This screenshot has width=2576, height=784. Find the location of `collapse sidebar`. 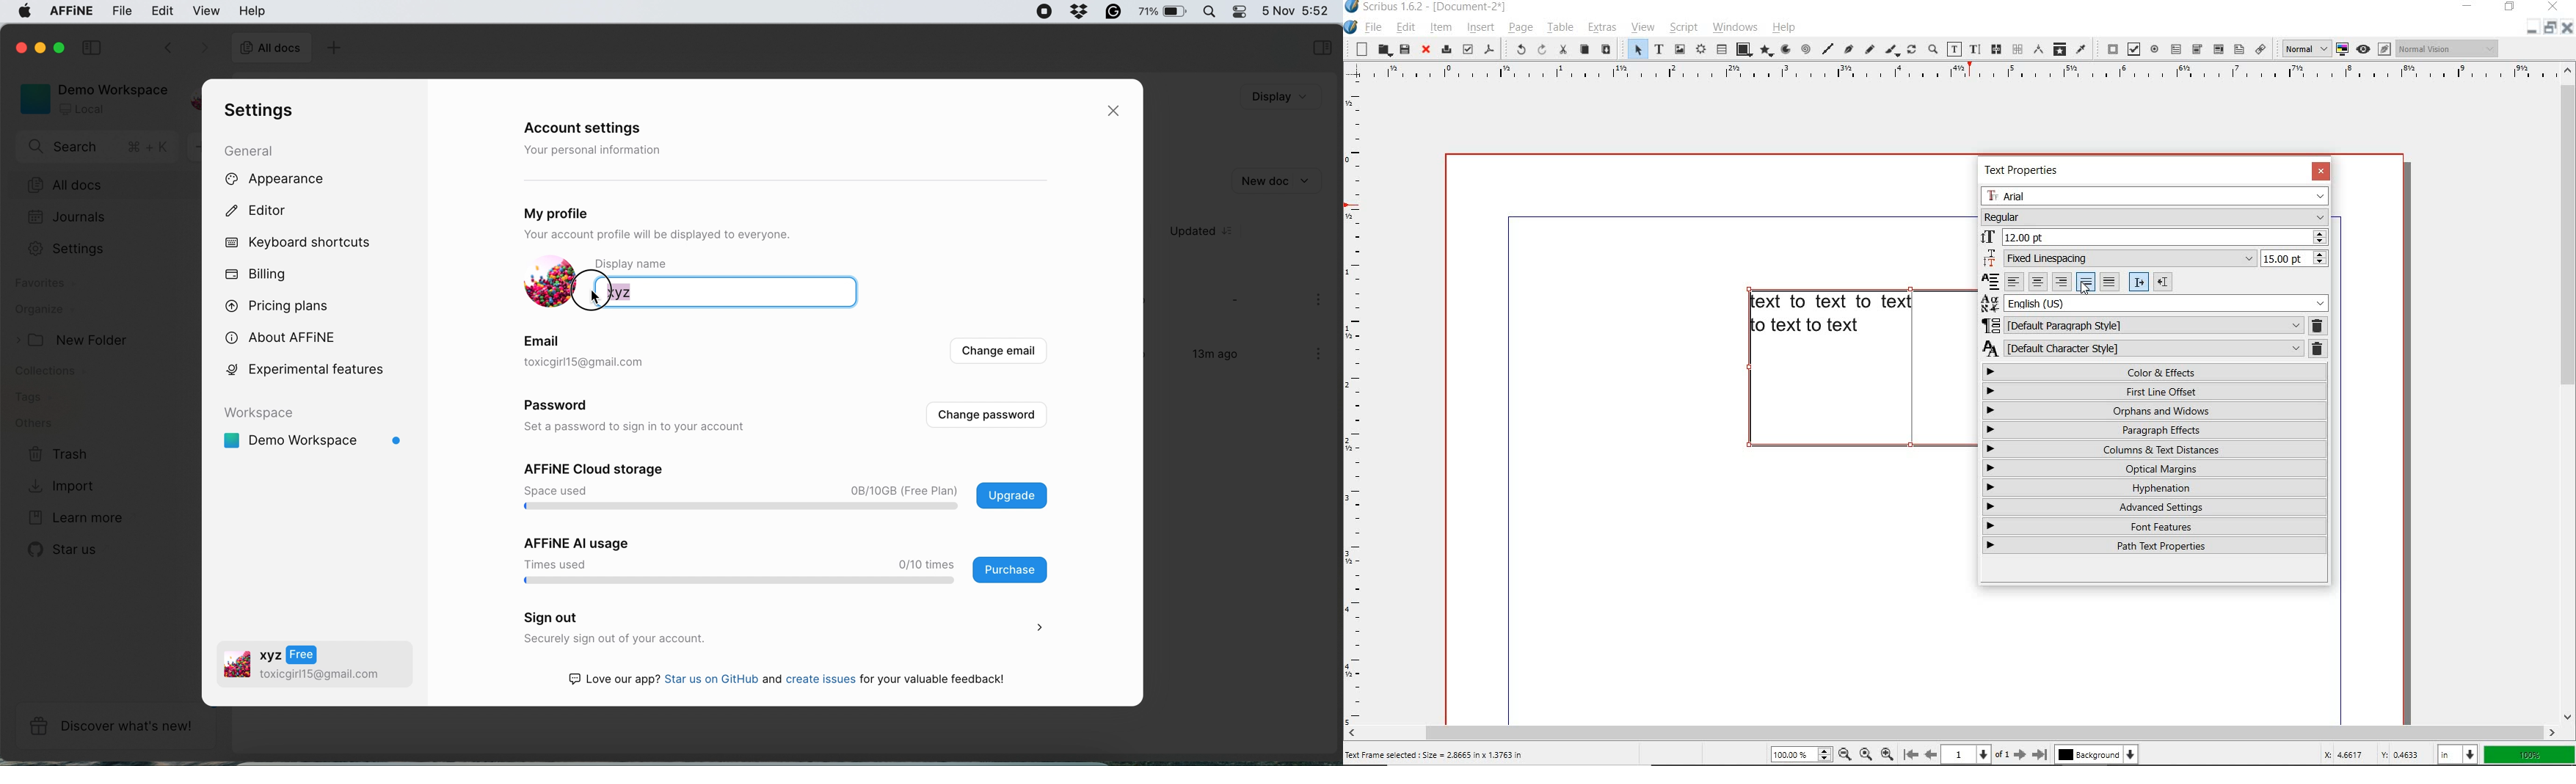

collapse sidebar is located at coordinates (94, 47).